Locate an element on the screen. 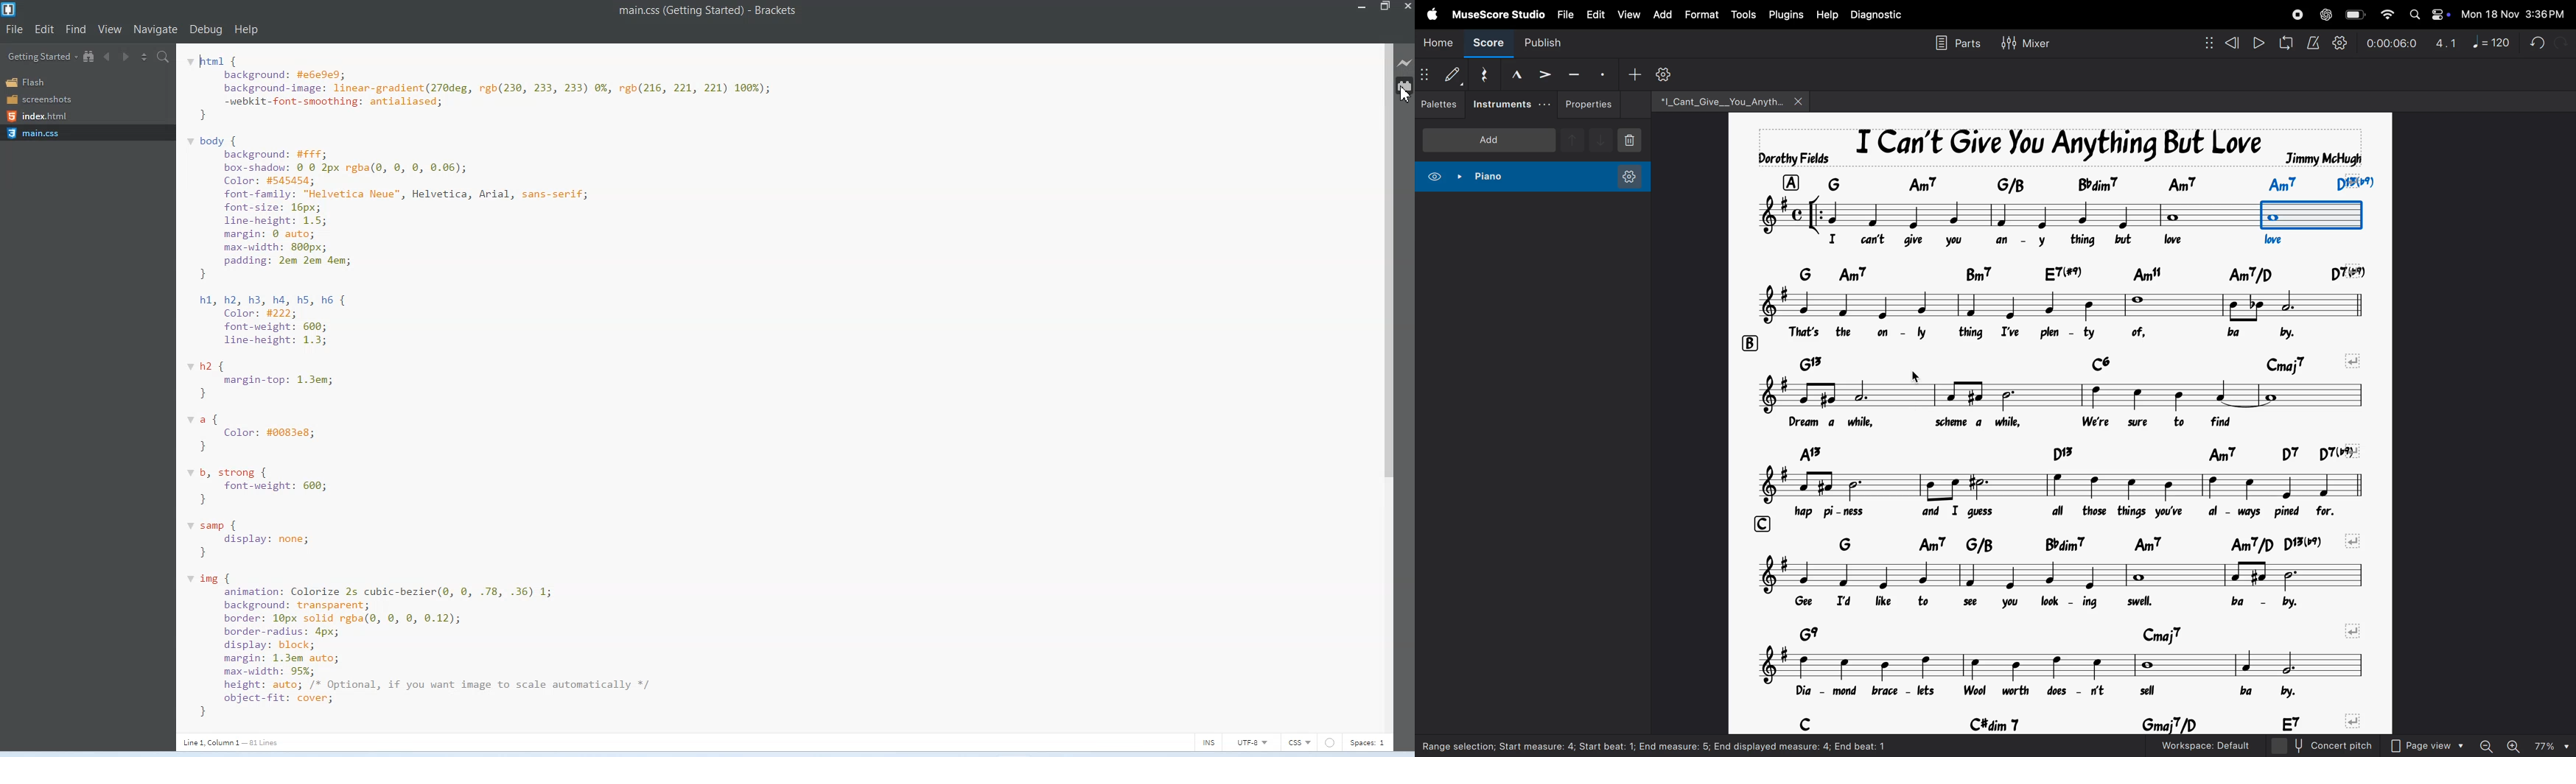 The image size is (2576, 784). note 120 is located at coordinates (2490, 40).